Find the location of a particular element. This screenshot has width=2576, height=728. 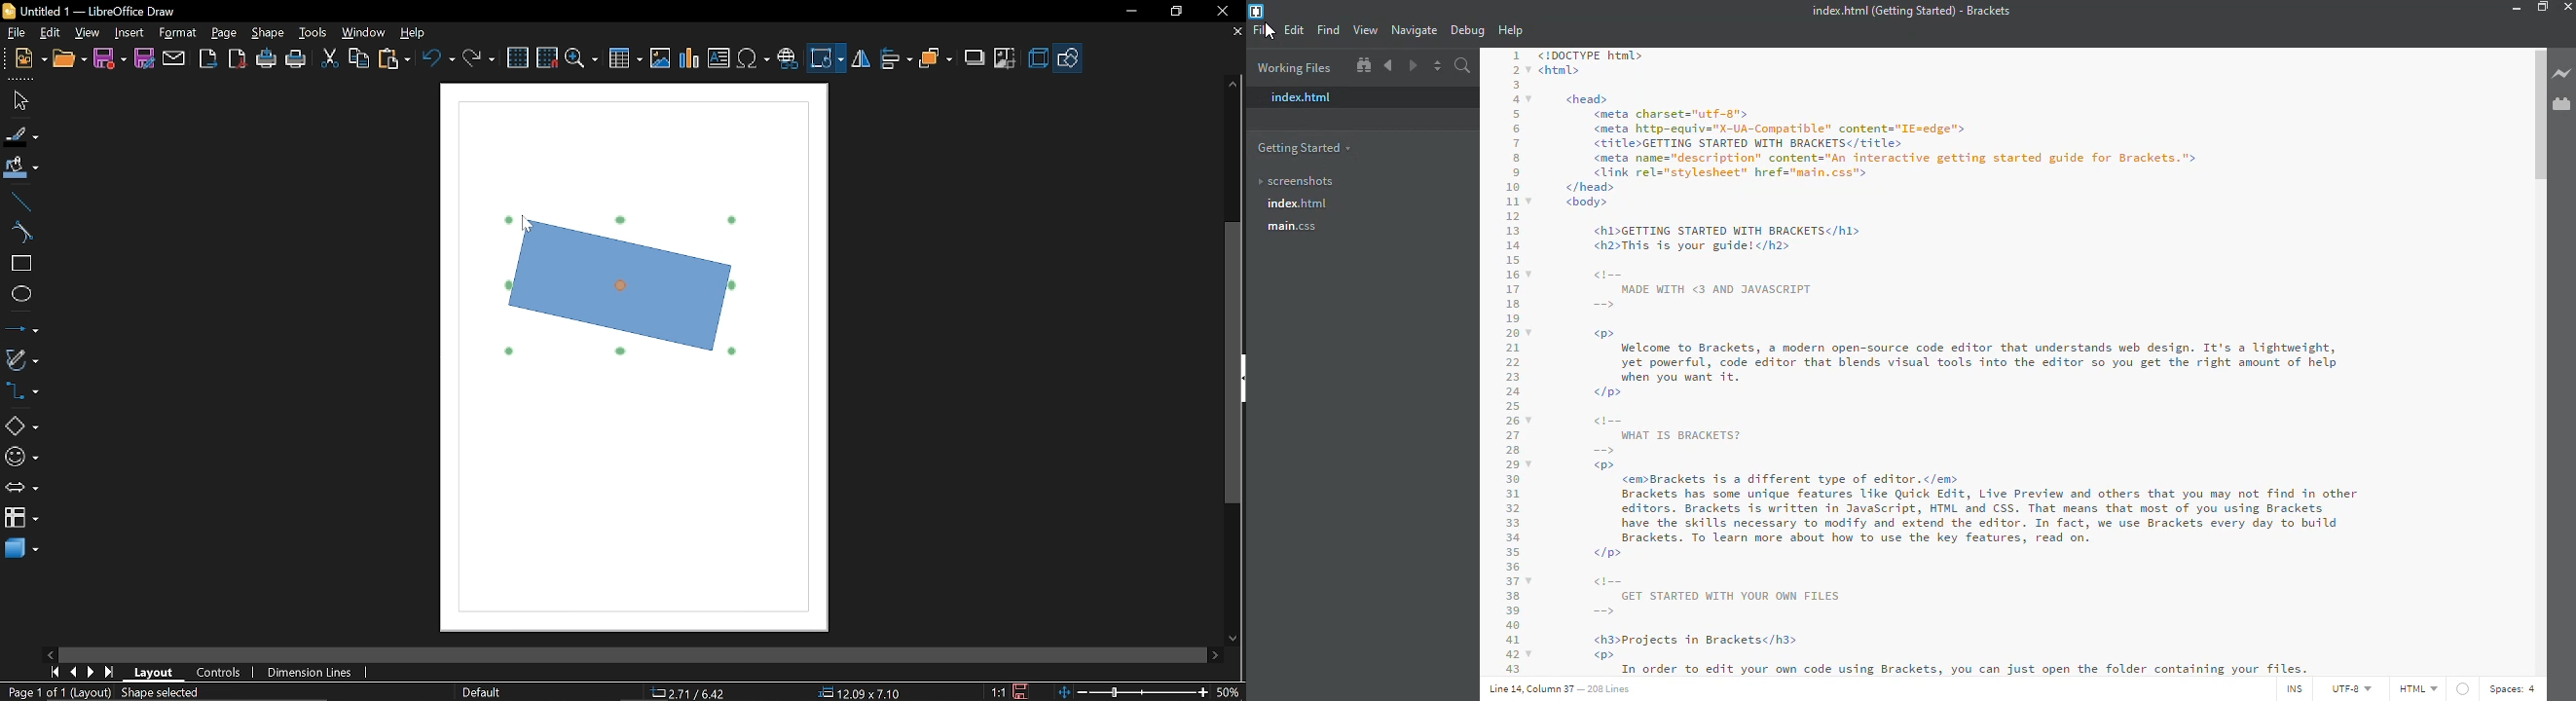

lines and arrows is located at coordinates (21, 330).